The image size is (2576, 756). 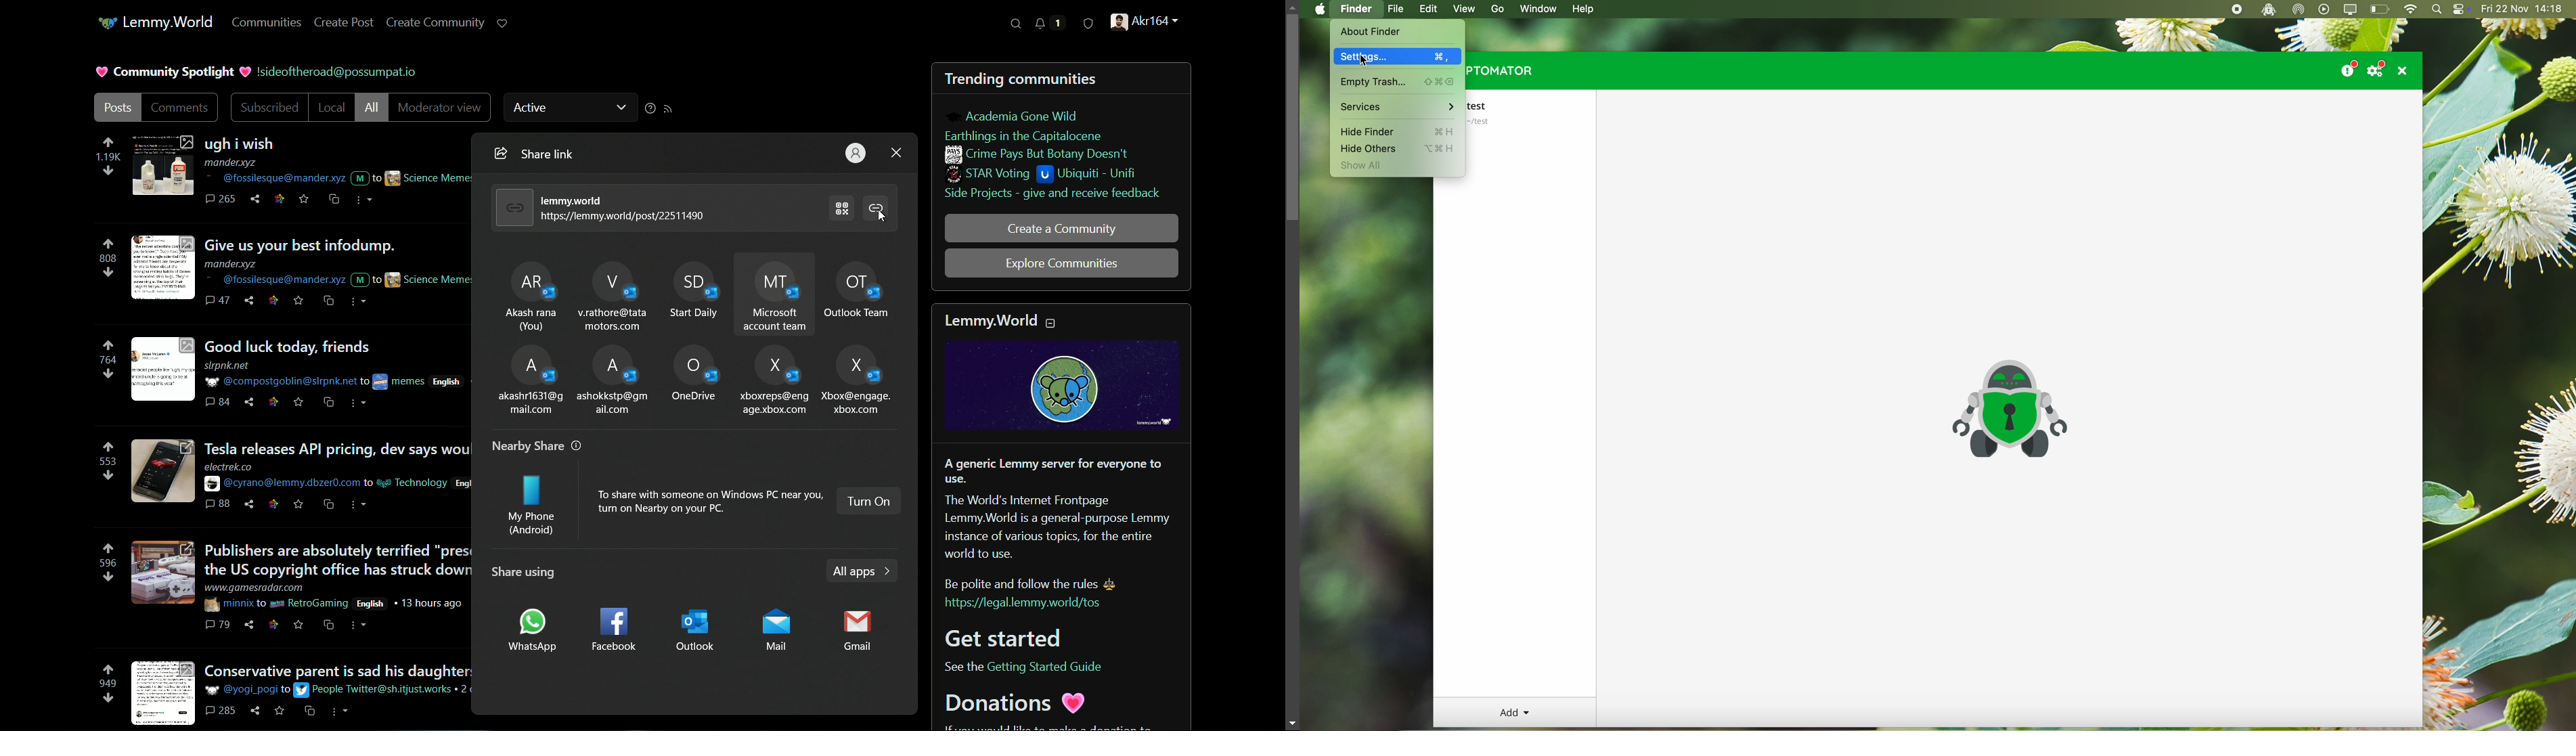 What do you see at coordinates (864, 291) in the screenshot?
I see `outlook team` at bounding box center [864, 291].